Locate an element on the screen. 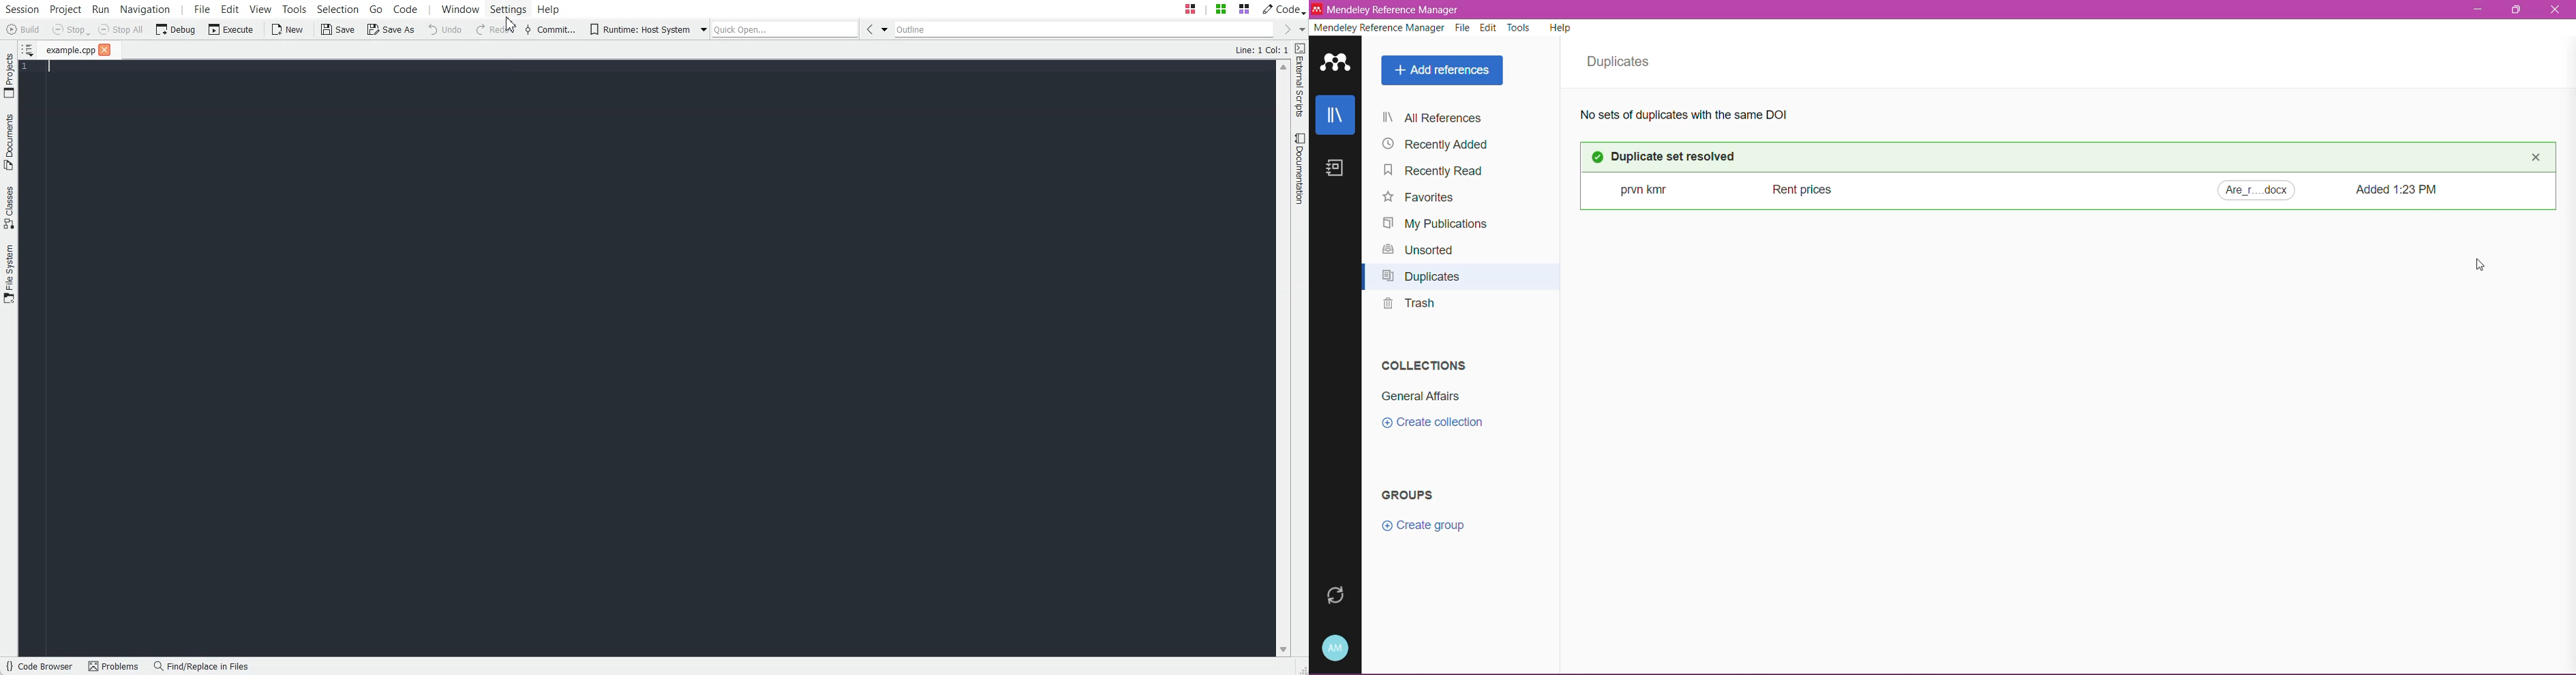 Image resolution: width=2576 pixels, height=700 pixels. Stop All is located at coordinates (120, 29).